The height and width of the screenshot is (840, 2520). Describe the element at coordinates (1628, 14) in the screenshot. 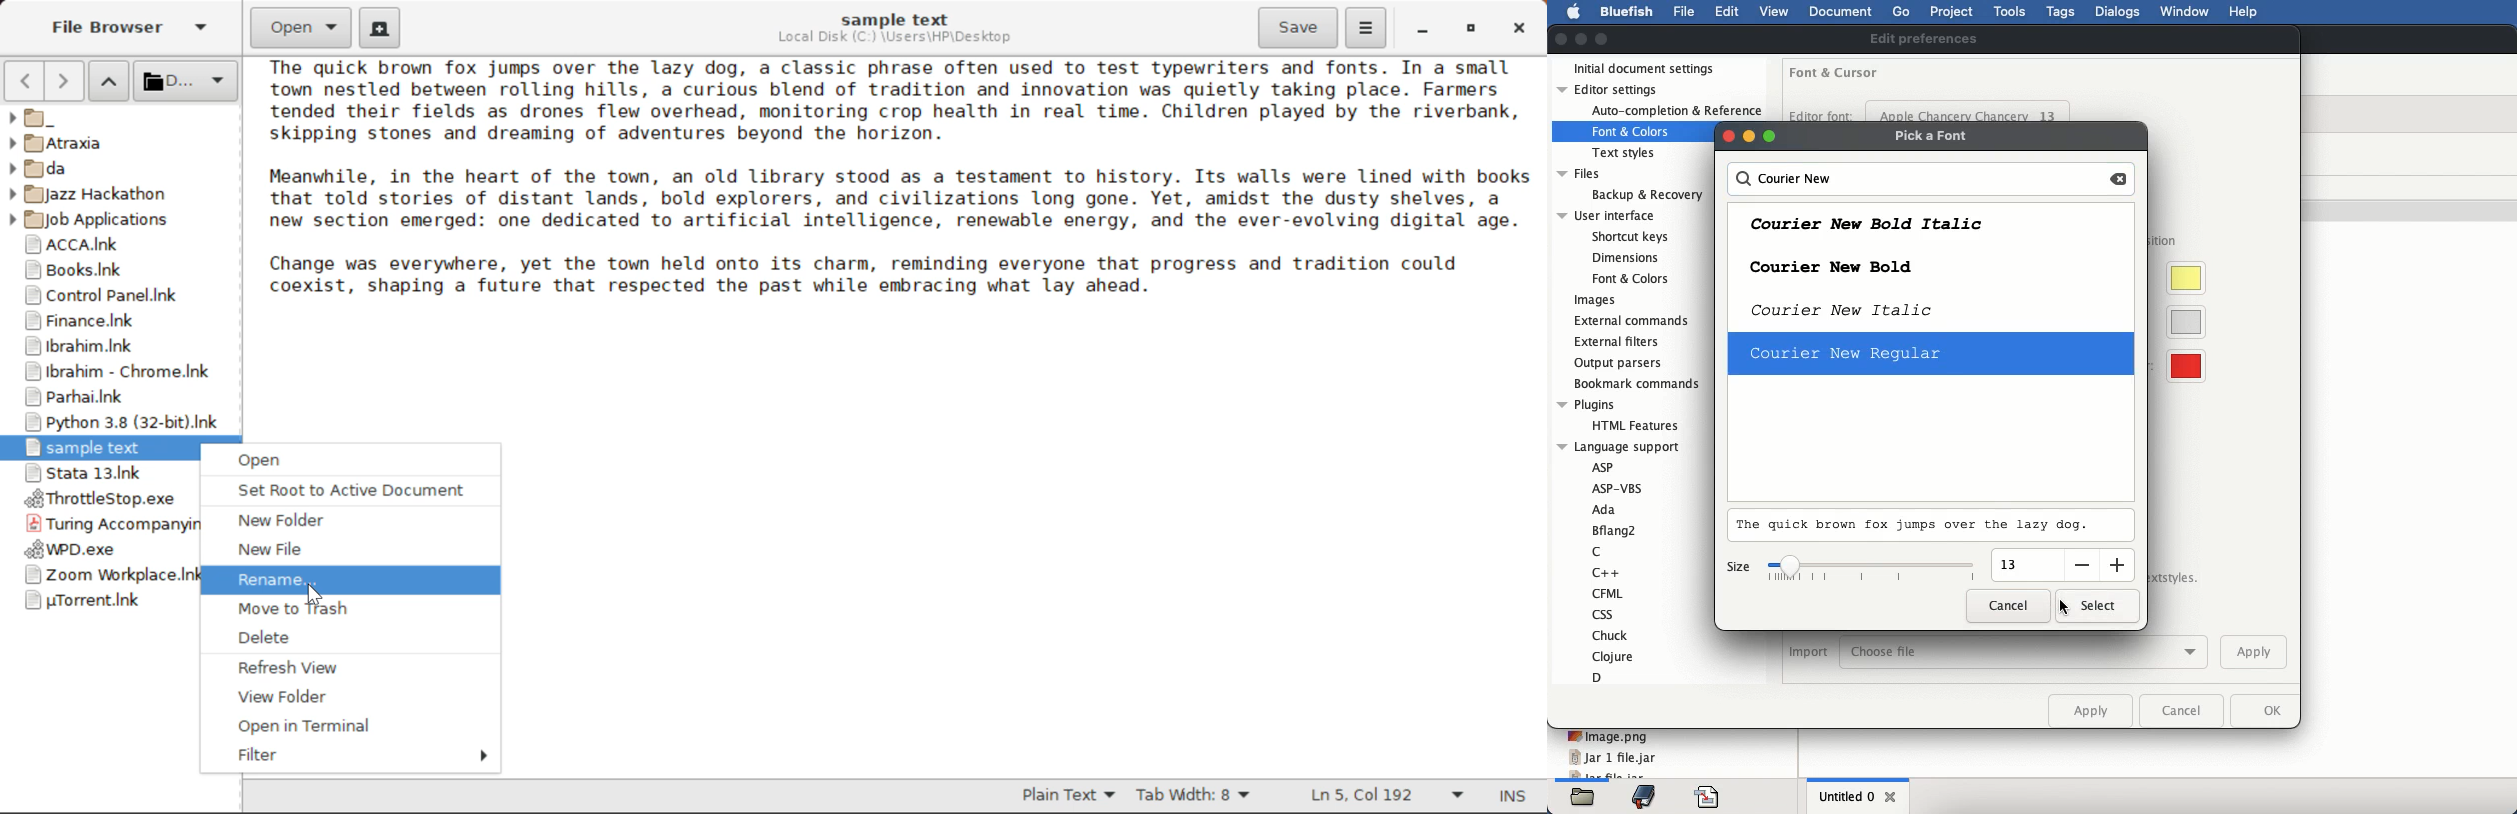

I see `bluefish` at that location.